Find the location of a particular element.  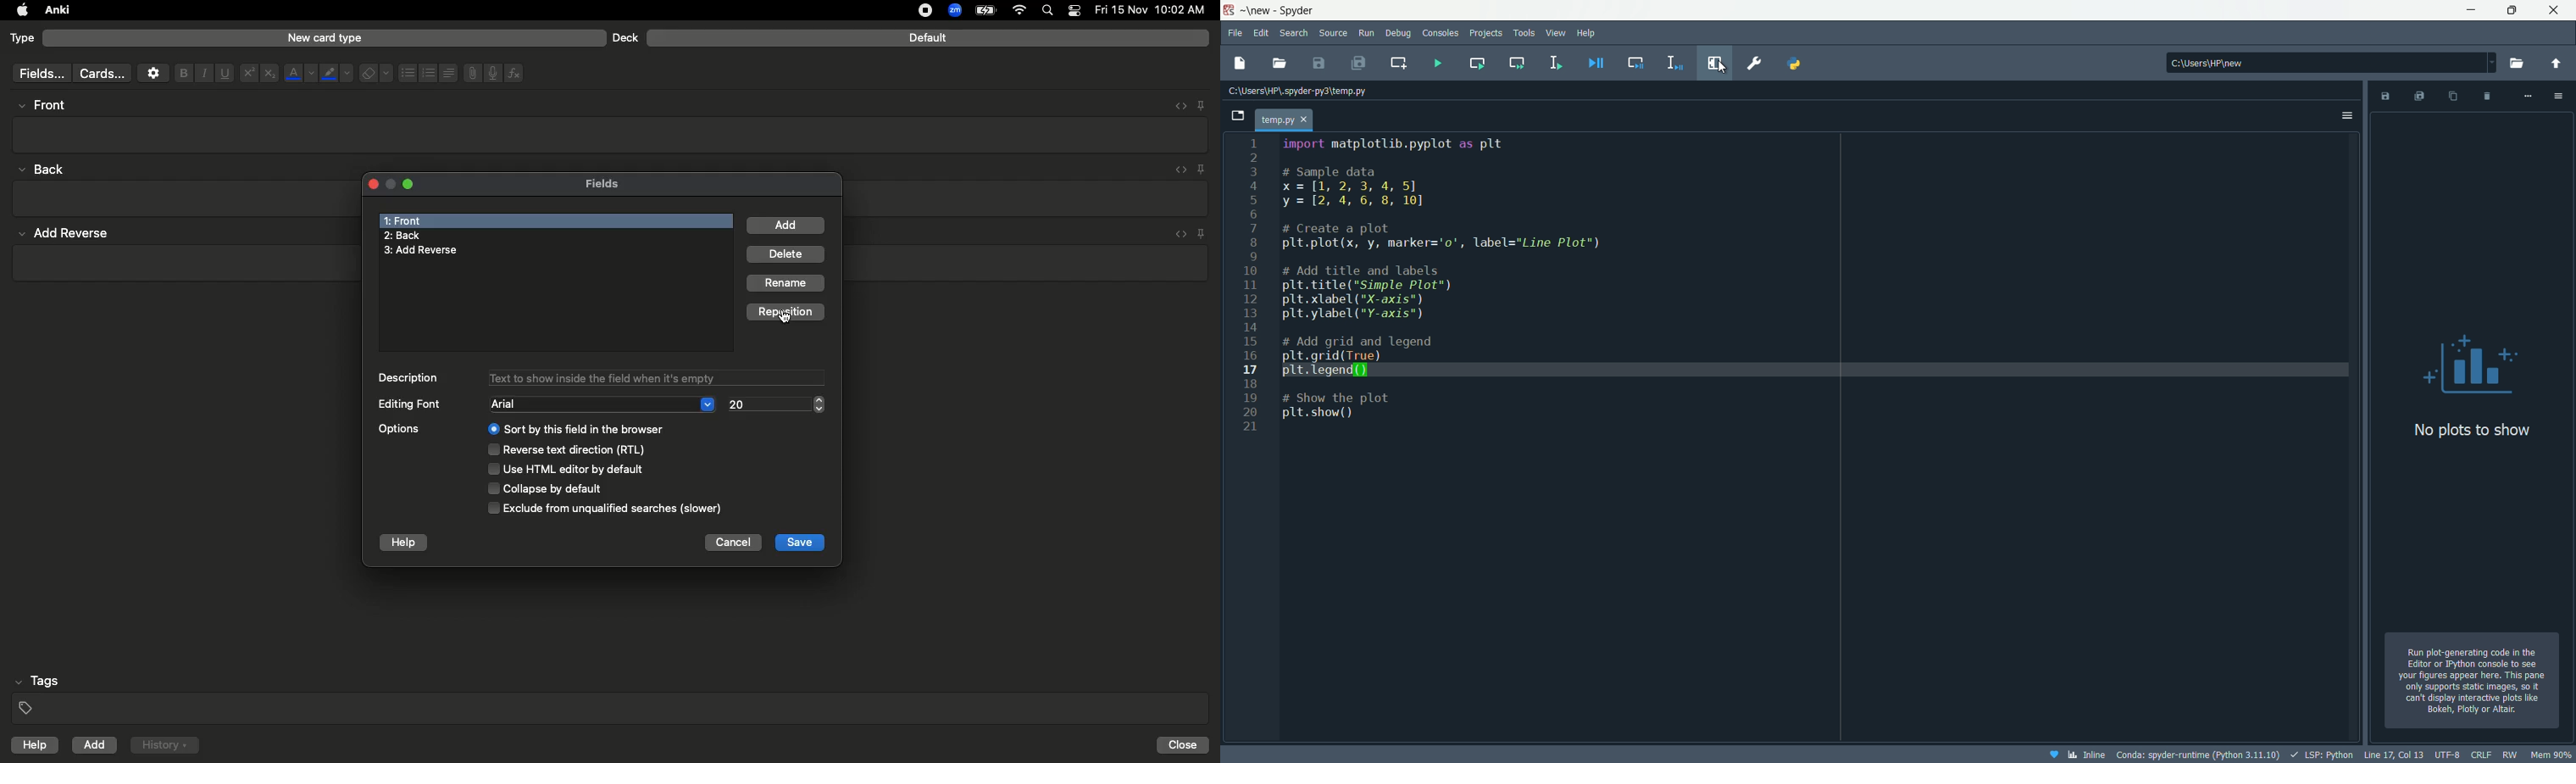

pin is located at coordinates (1207, 233).